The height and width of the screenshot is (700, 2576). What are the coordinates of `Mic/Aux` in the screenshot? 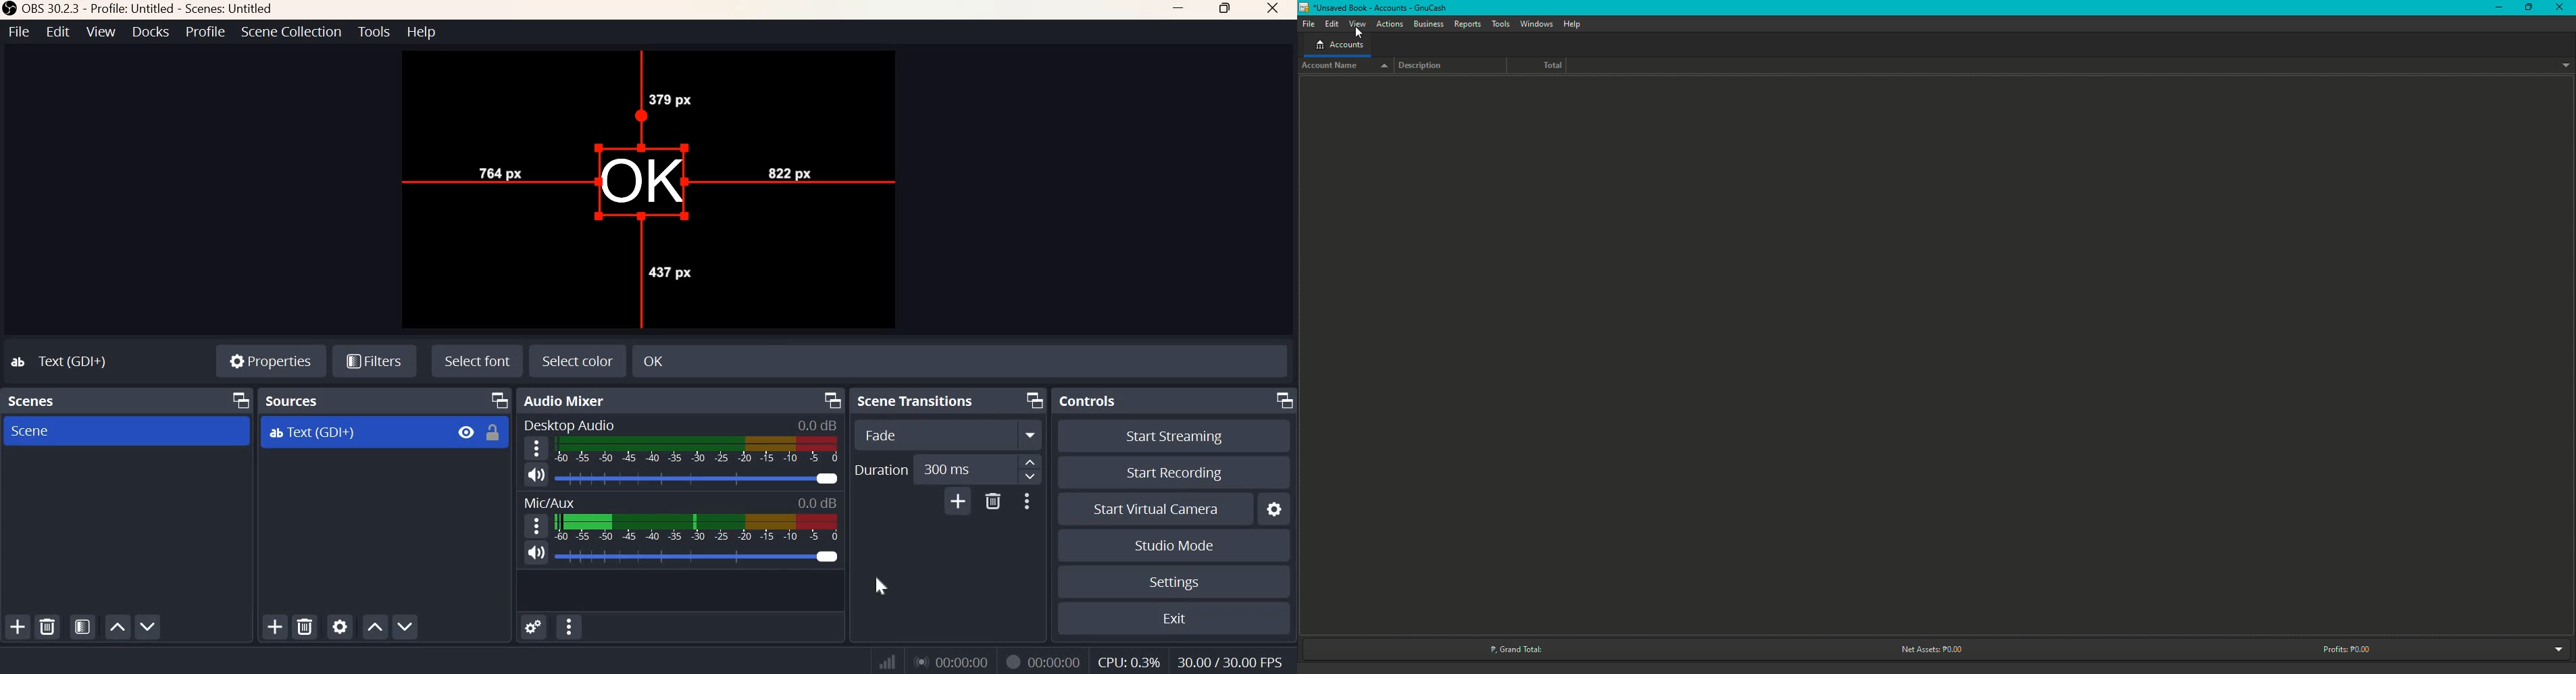 It's located at (548, 500).